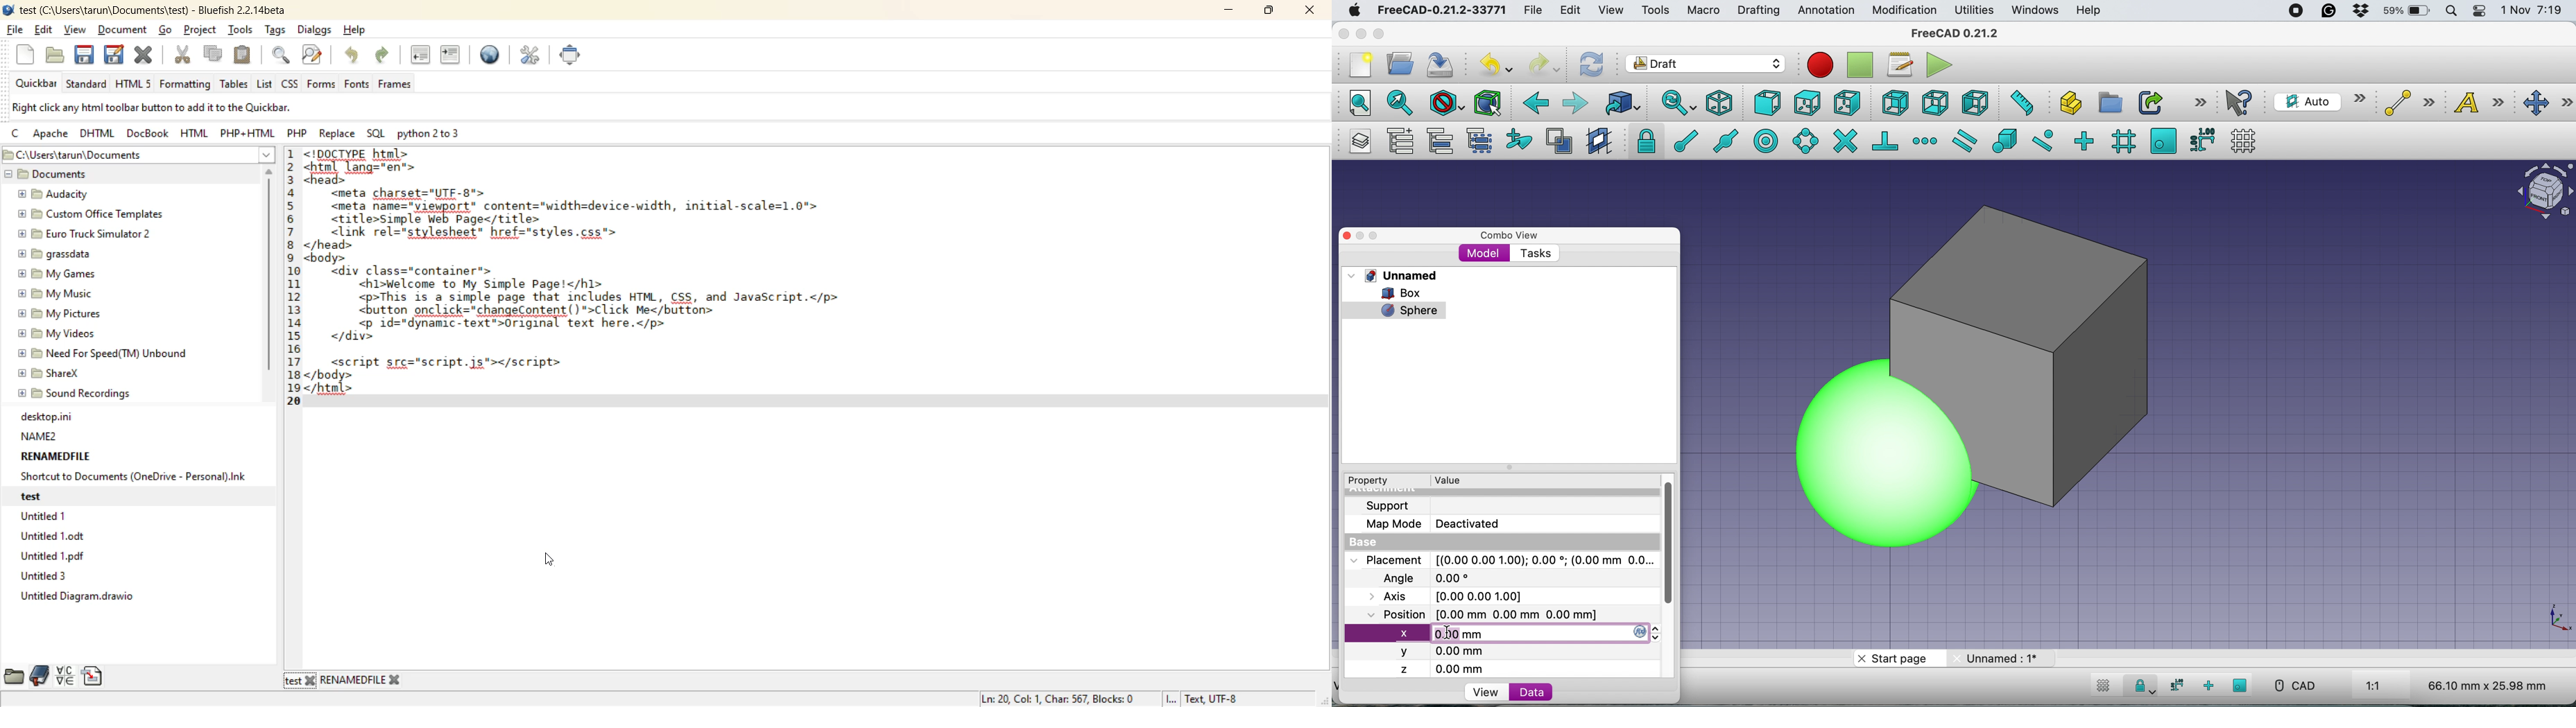  Describe the element at coordinates (1509, 236) in the screenshot. I see `combo view` at that location.